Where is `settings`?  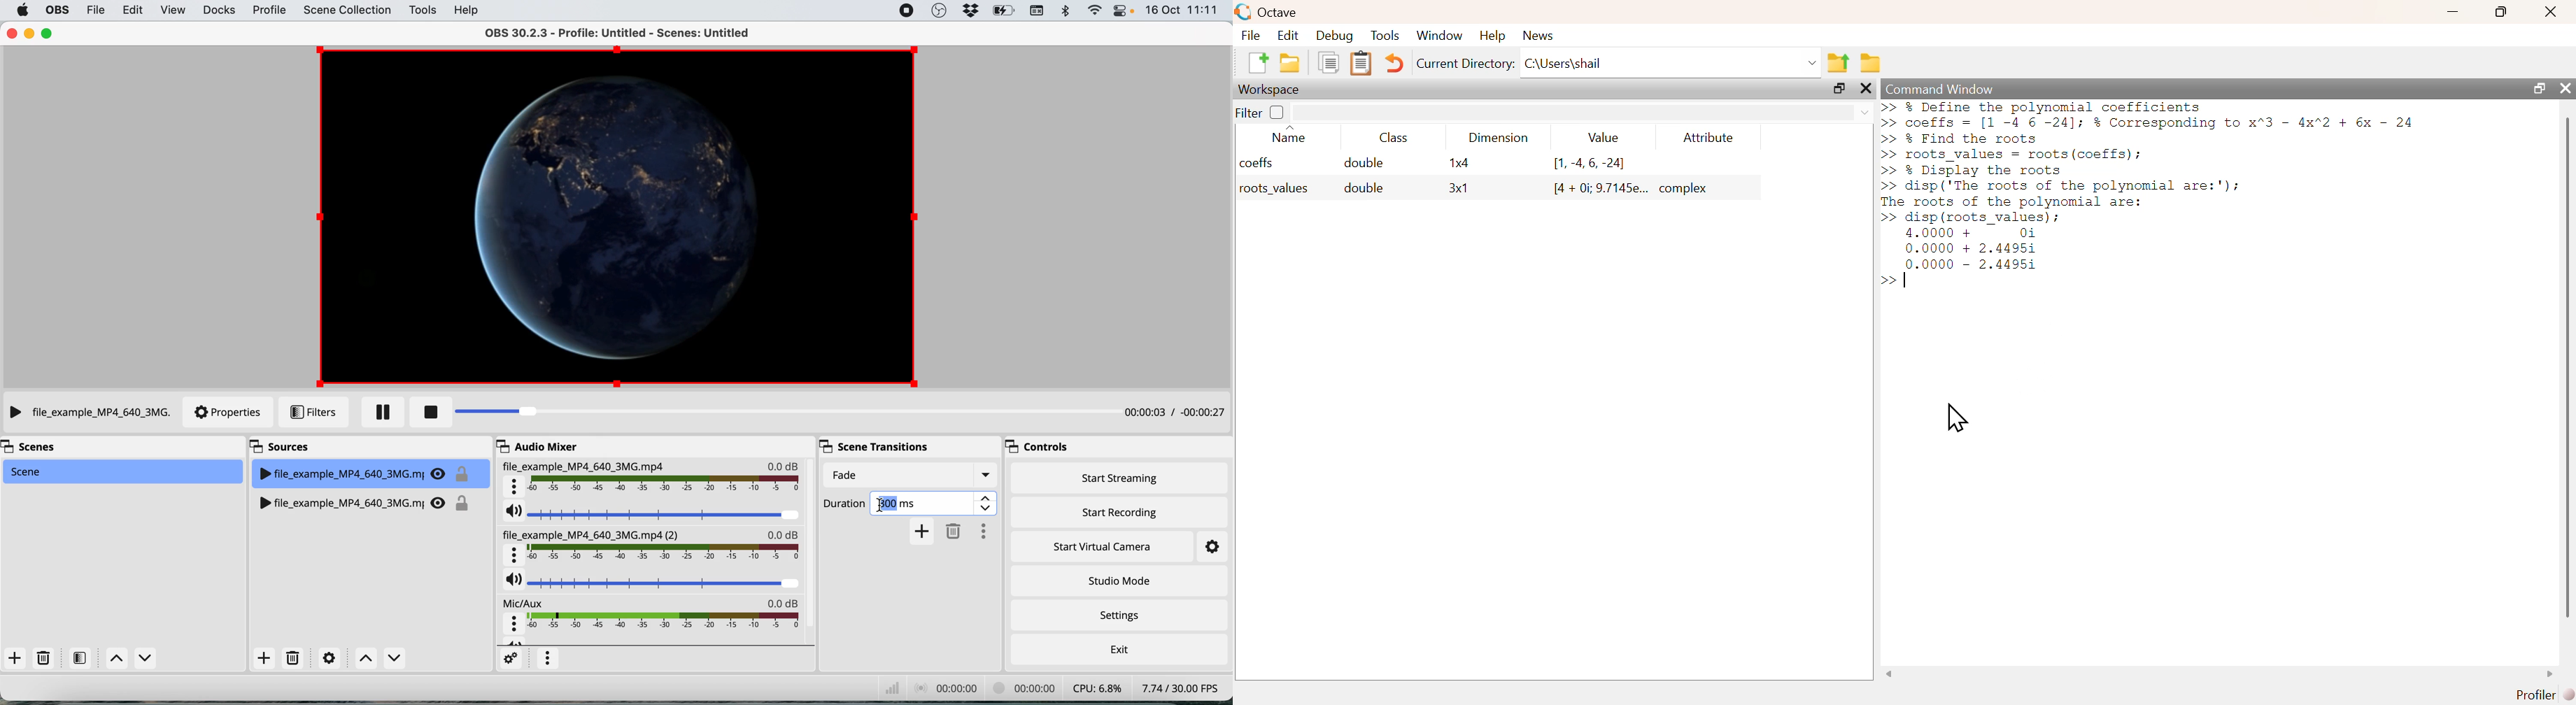
settings is located at coordinates (510, 659).